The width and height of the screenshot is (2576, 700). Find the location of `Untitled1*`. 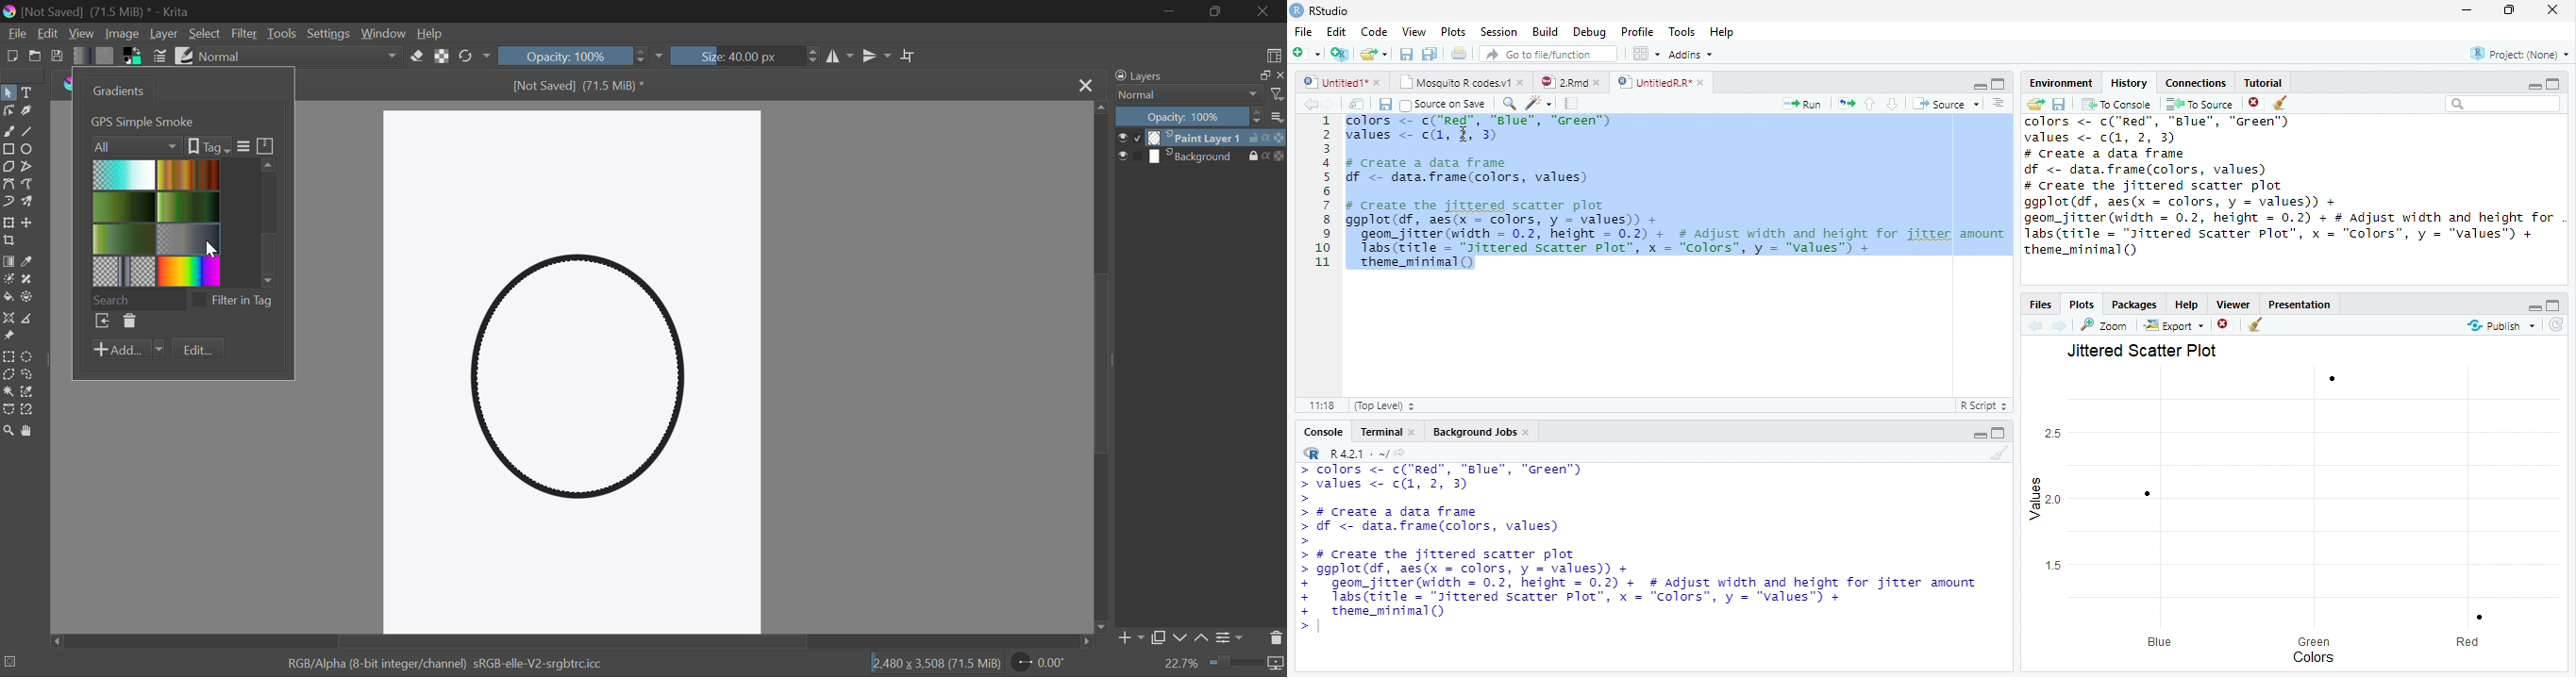

Untitled1* is located at coordinates (1334, 83).